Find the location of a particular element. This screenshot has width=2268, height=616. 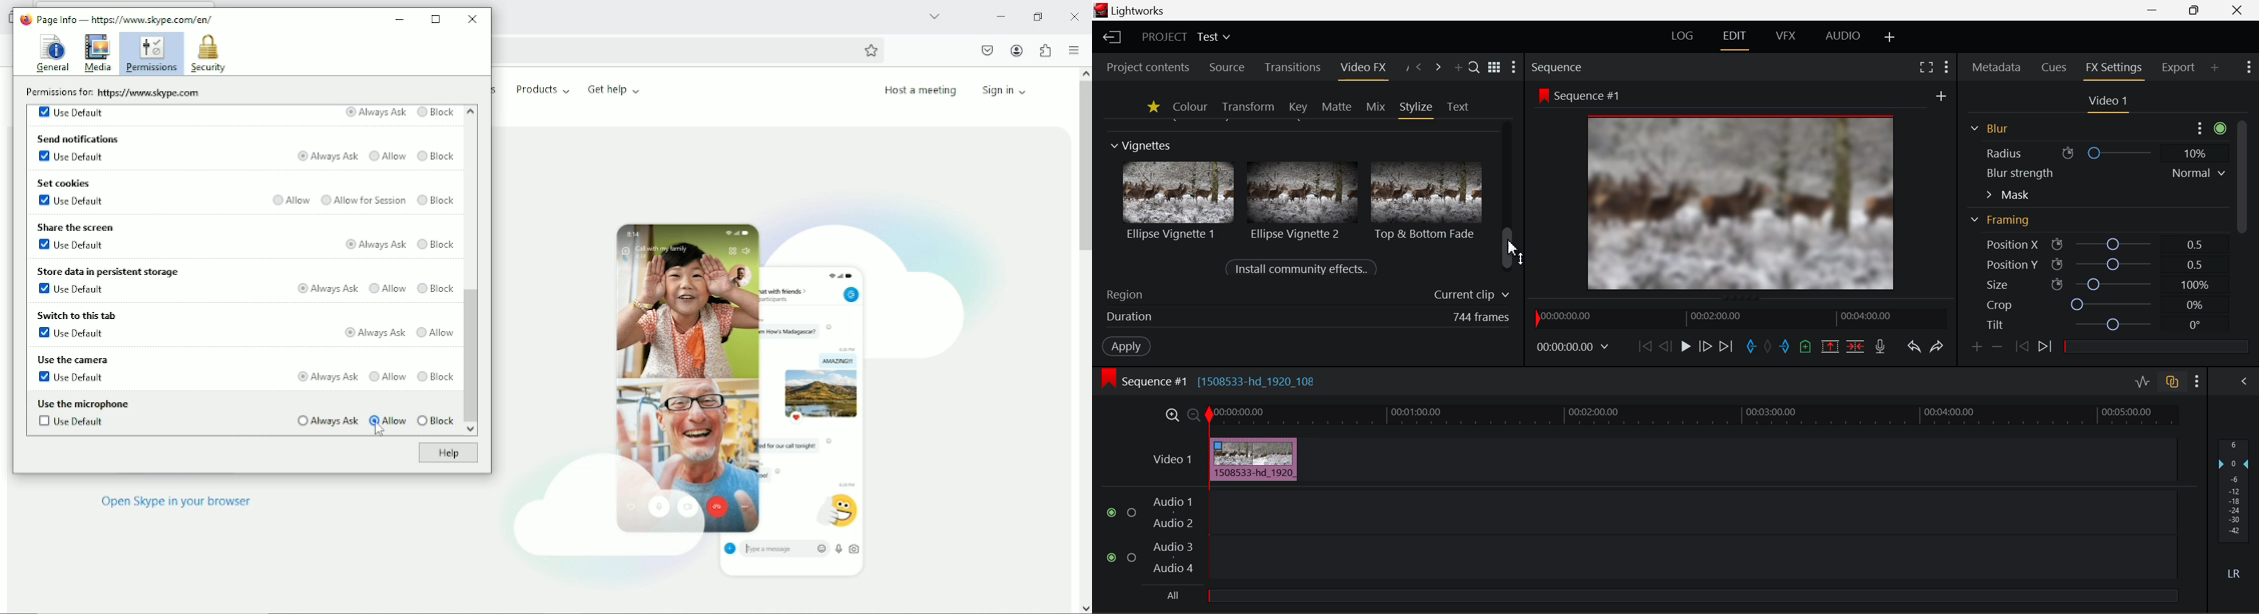

General is located at coordinates (51, 54).